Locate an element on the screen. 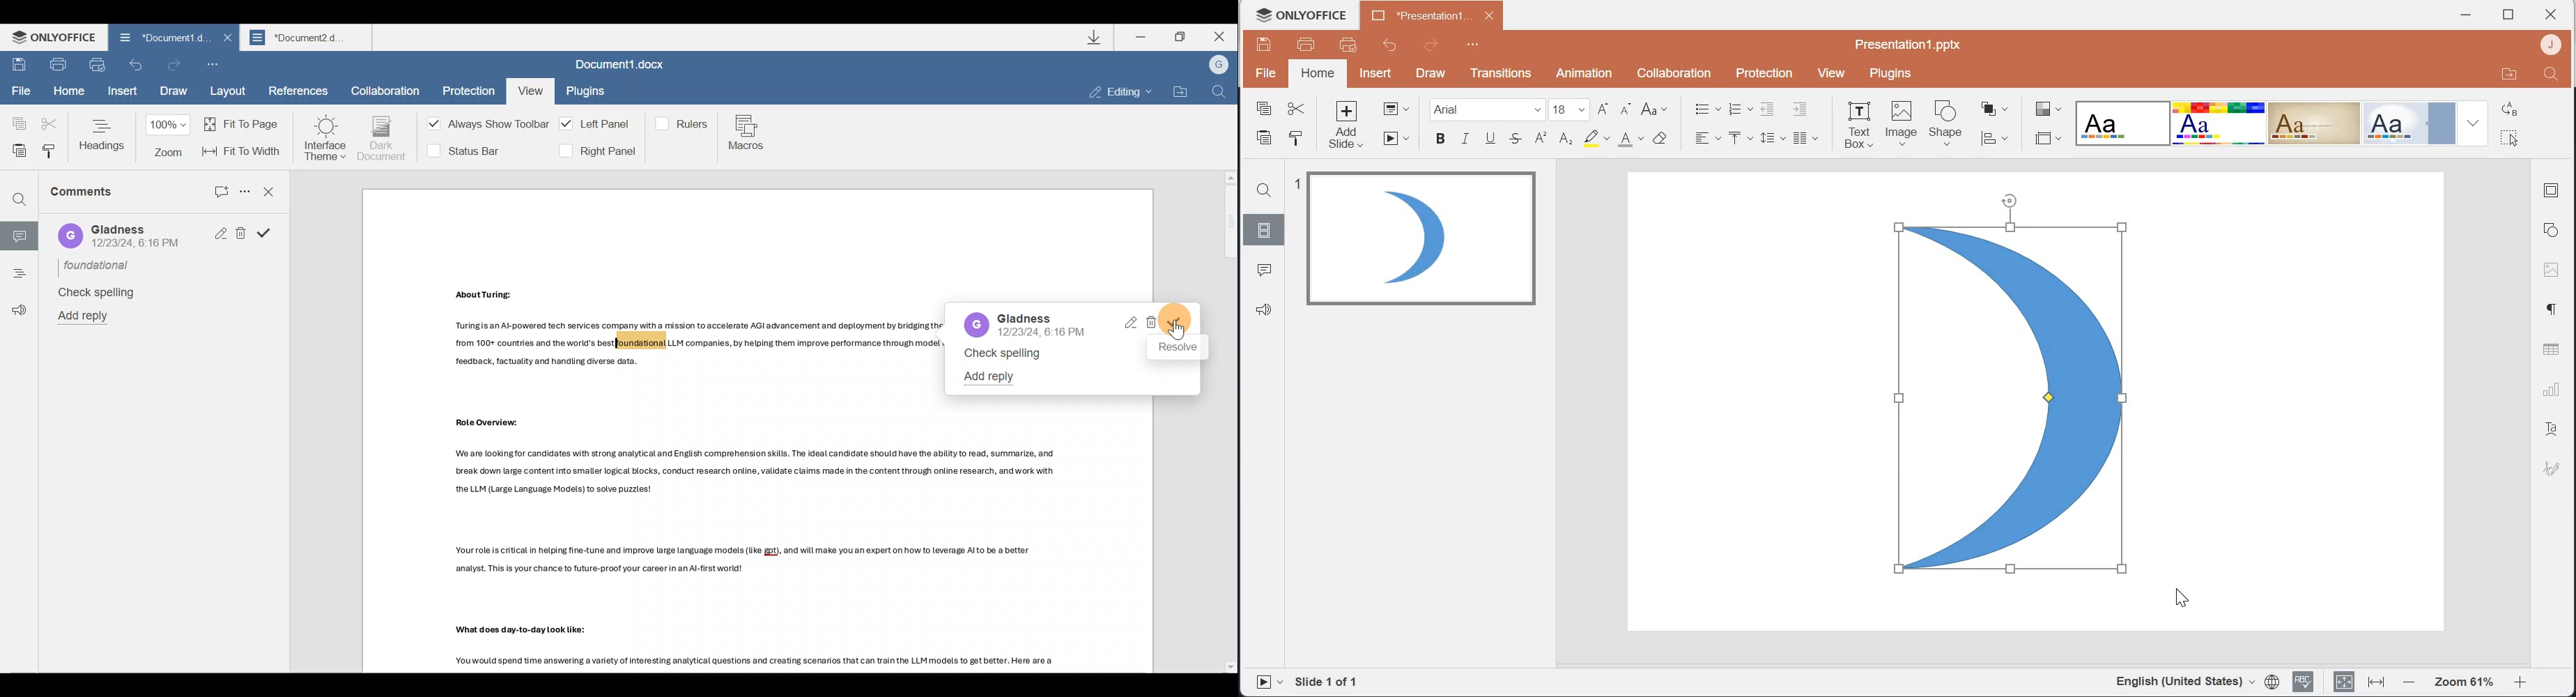  Classic is located at coordinates (2315, 123).